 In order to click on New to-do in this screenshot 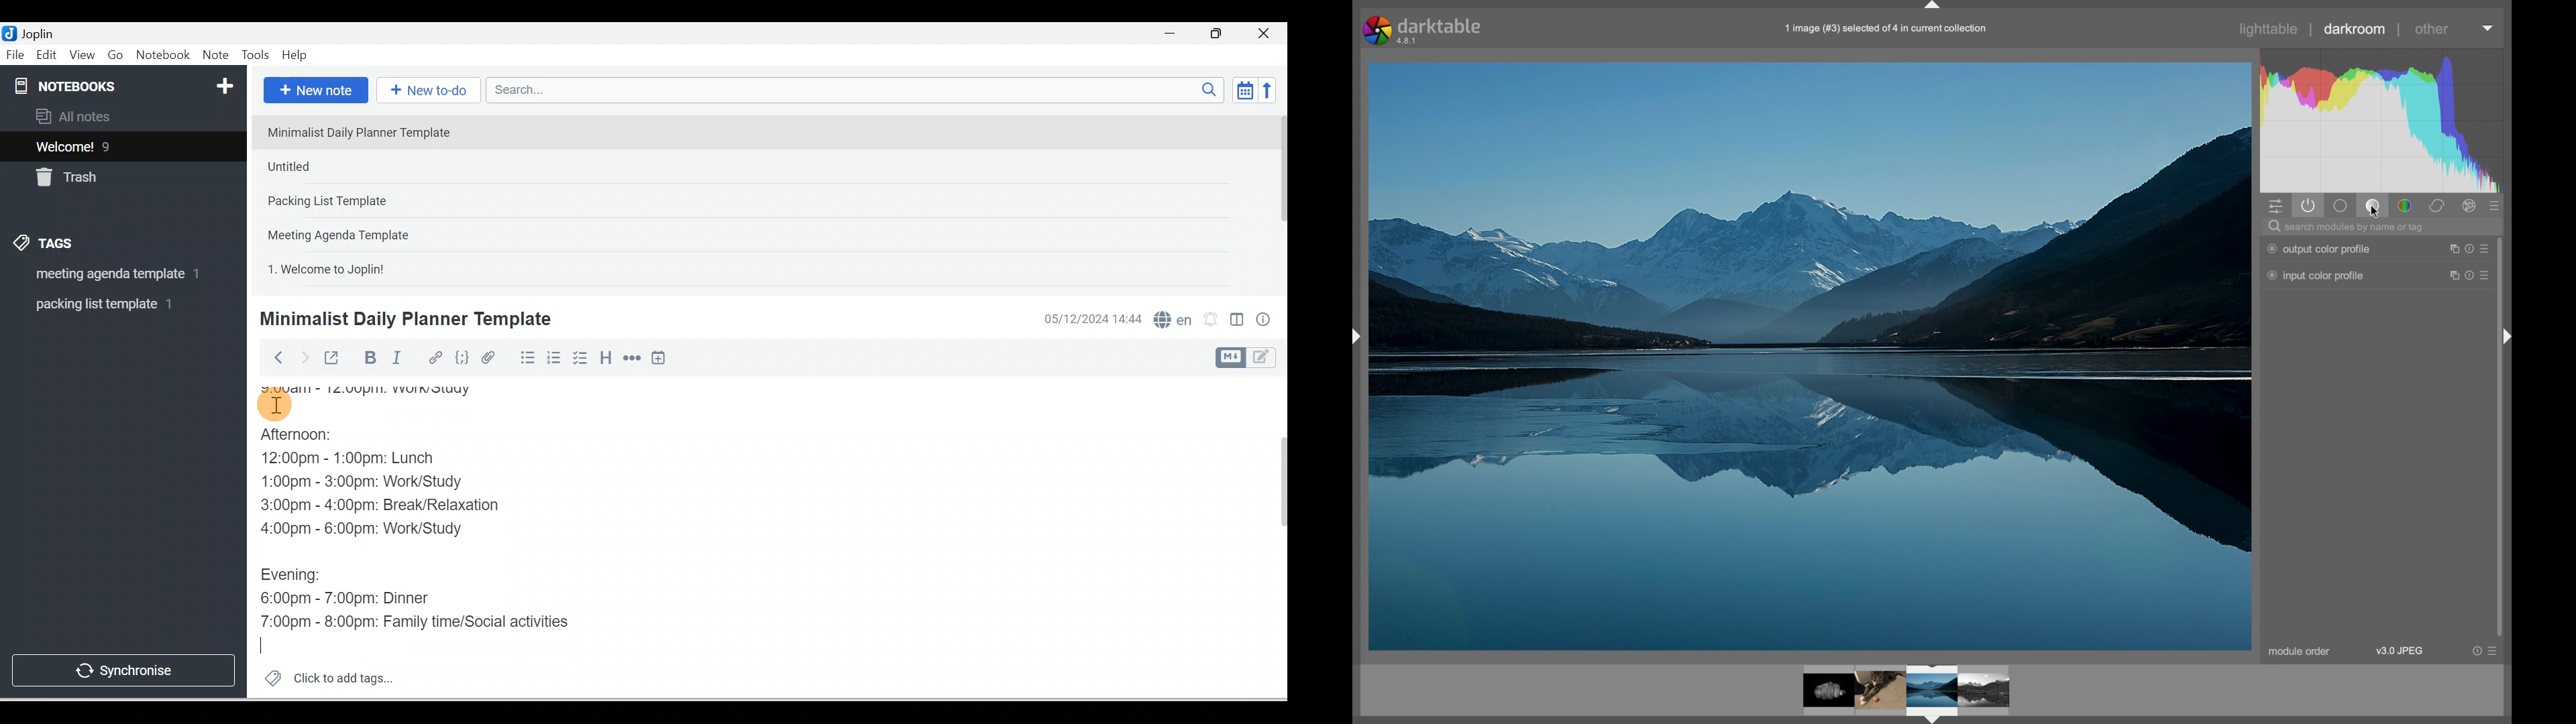, I will do `click(425, 91)`.